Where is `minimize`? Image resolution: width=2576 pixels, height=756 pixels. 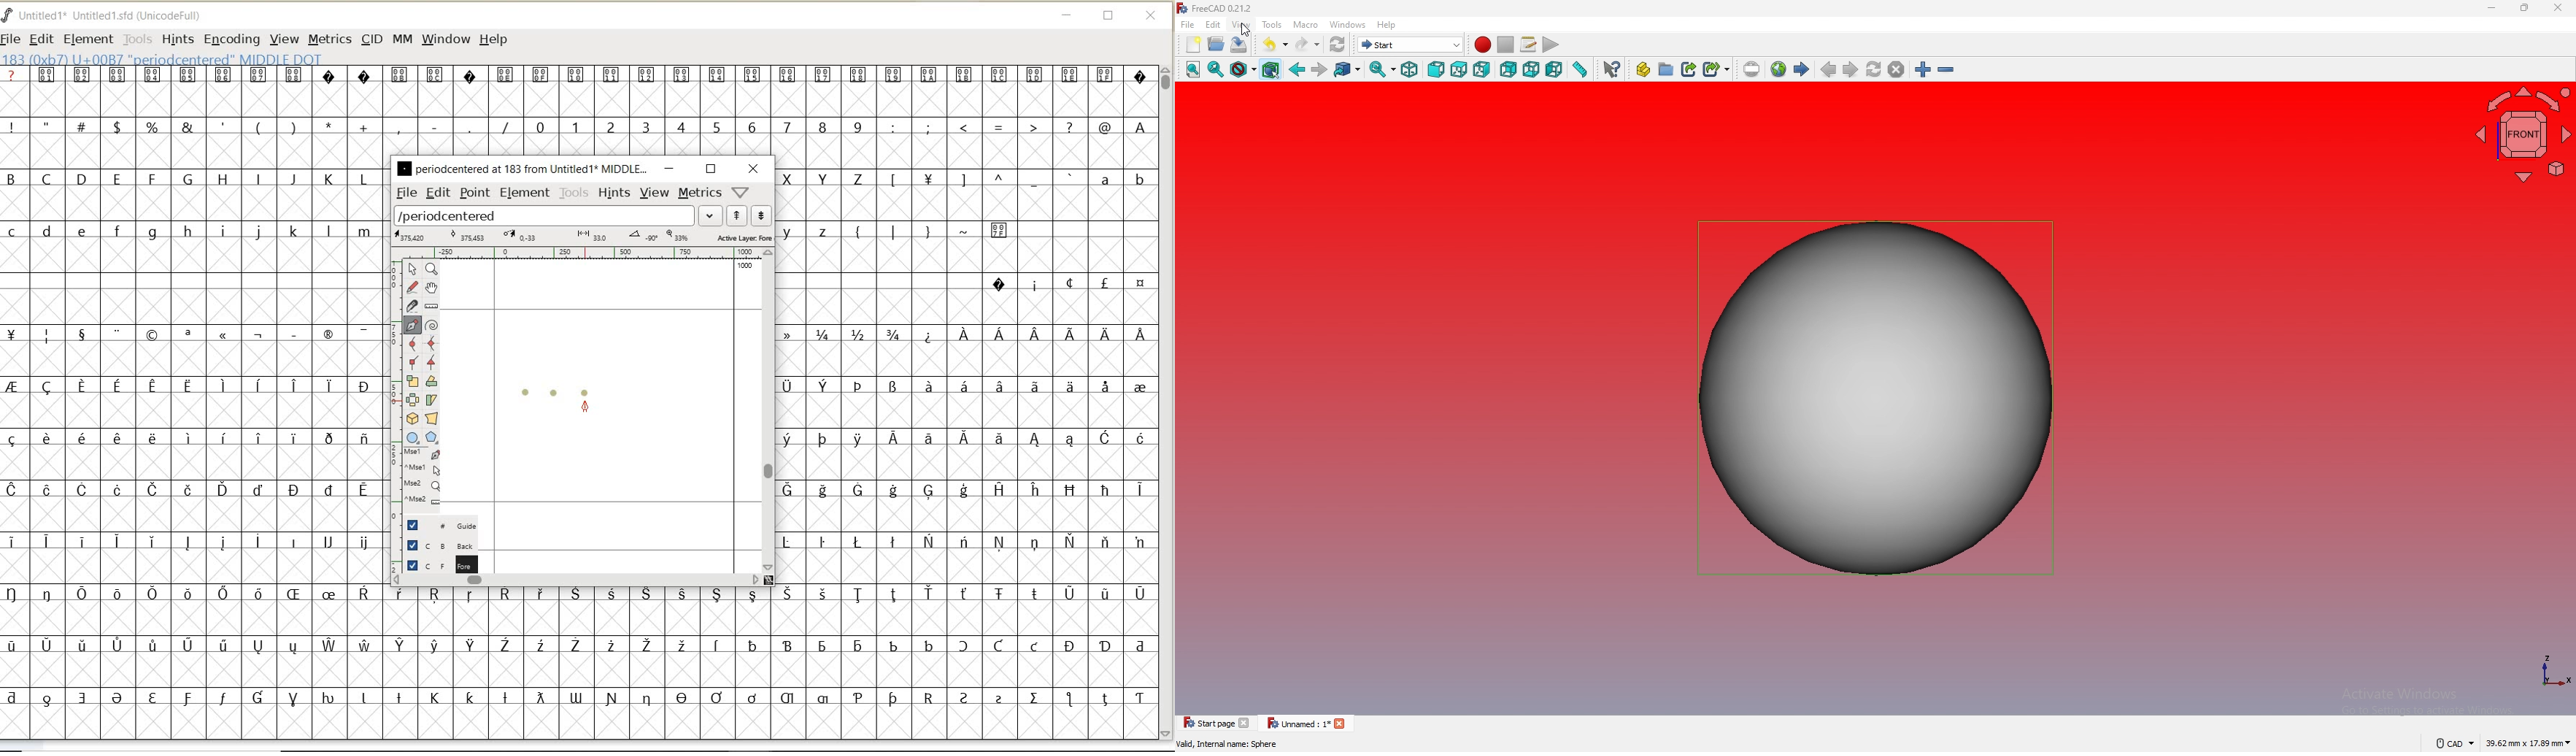 minimize is located at coordinates (669, 169).